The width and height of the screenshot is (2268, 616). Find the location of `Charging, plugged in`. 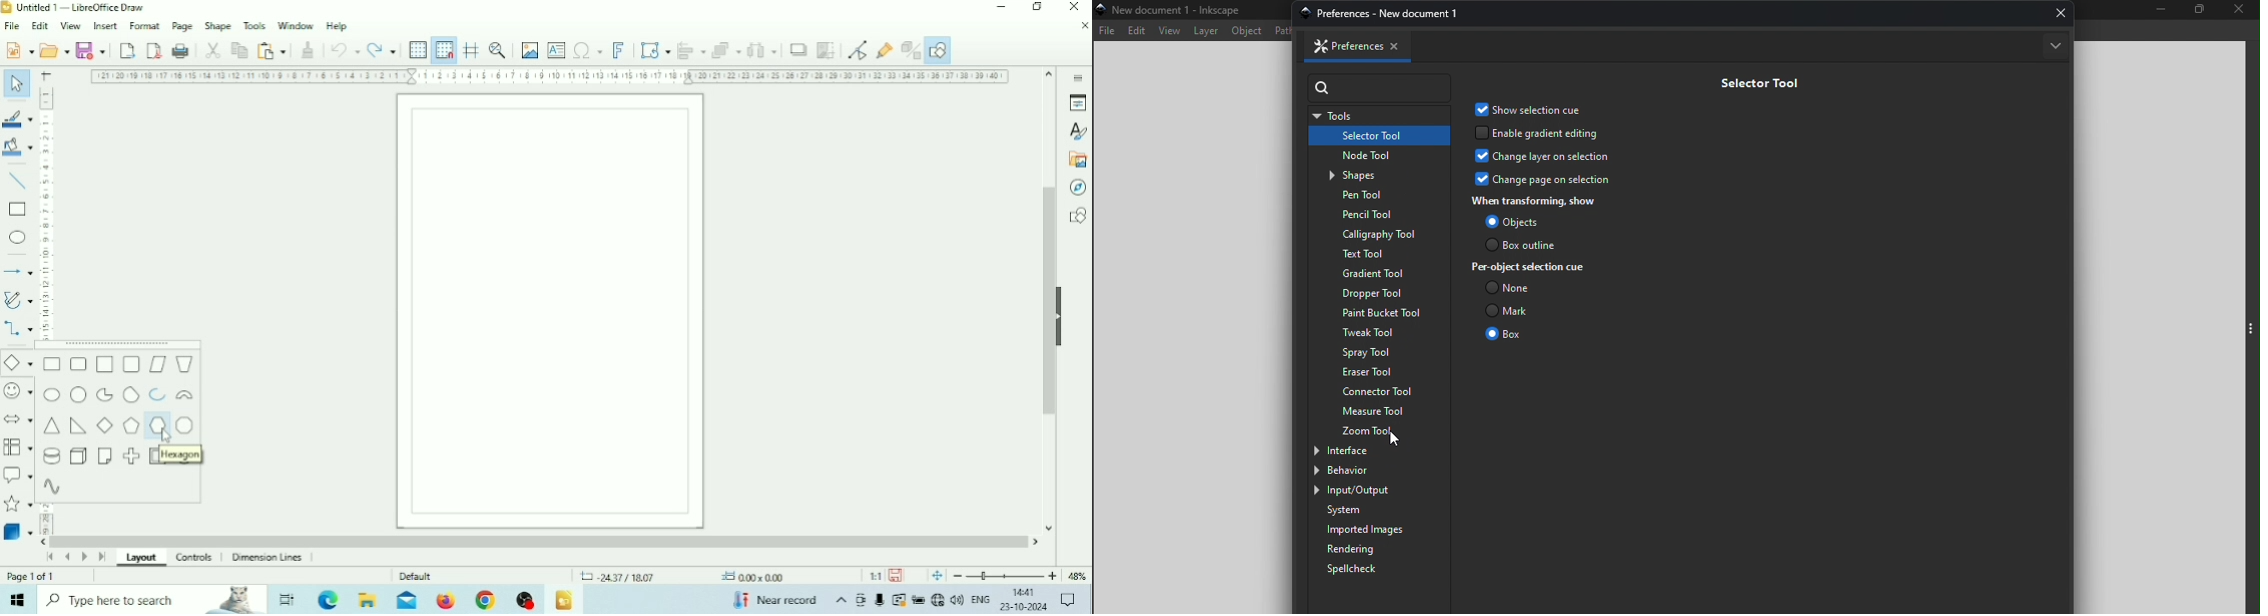

Charging, plugged in is located at coordinates (917, 600).